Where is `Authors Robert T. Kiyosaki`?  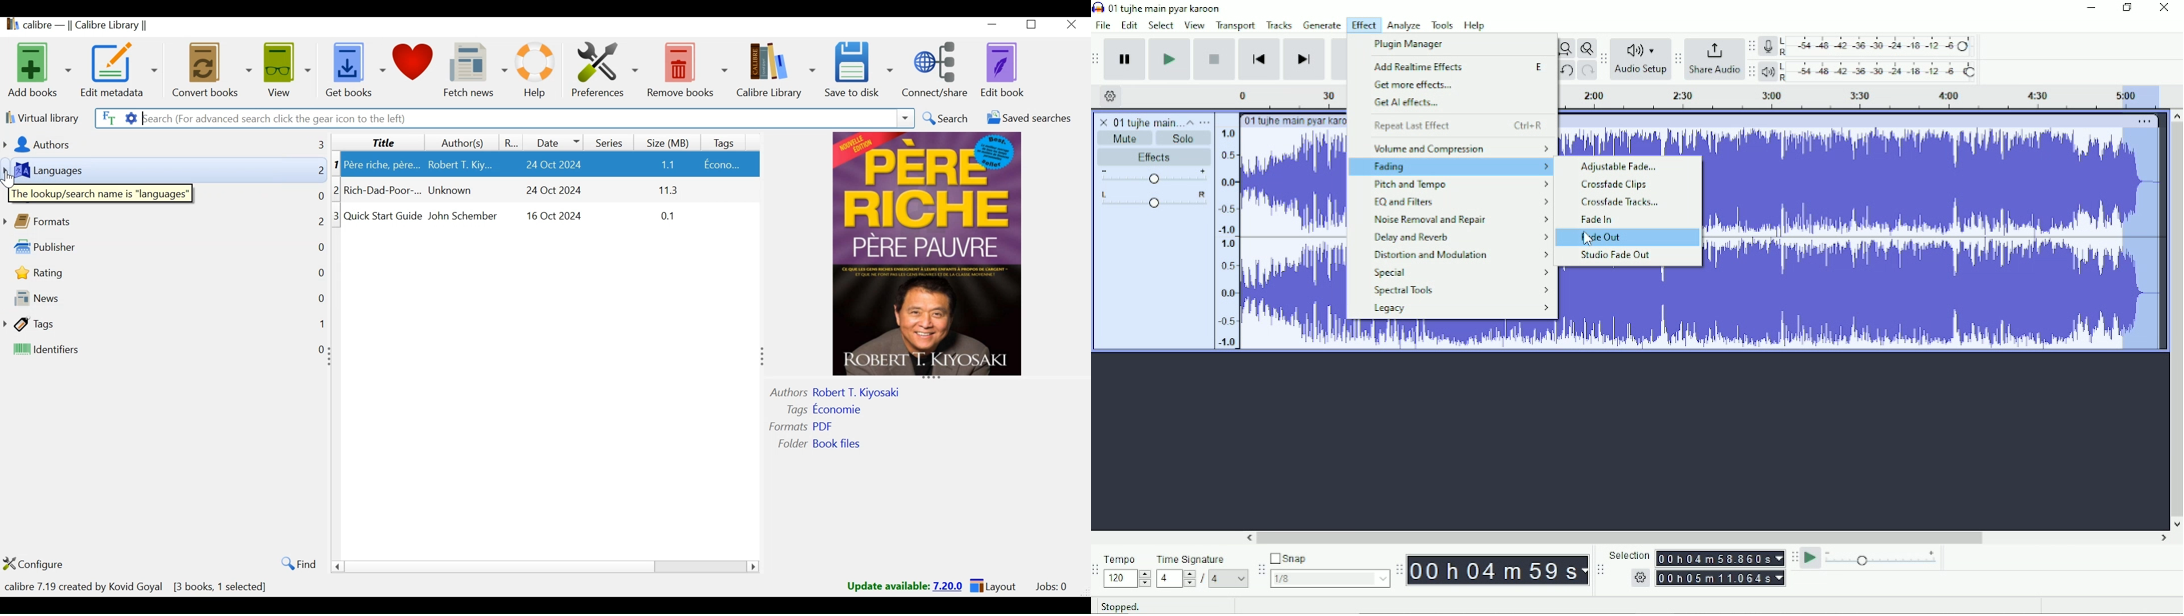
Authors Robert T. Kiyosaki is located at coordinates (852, 392).